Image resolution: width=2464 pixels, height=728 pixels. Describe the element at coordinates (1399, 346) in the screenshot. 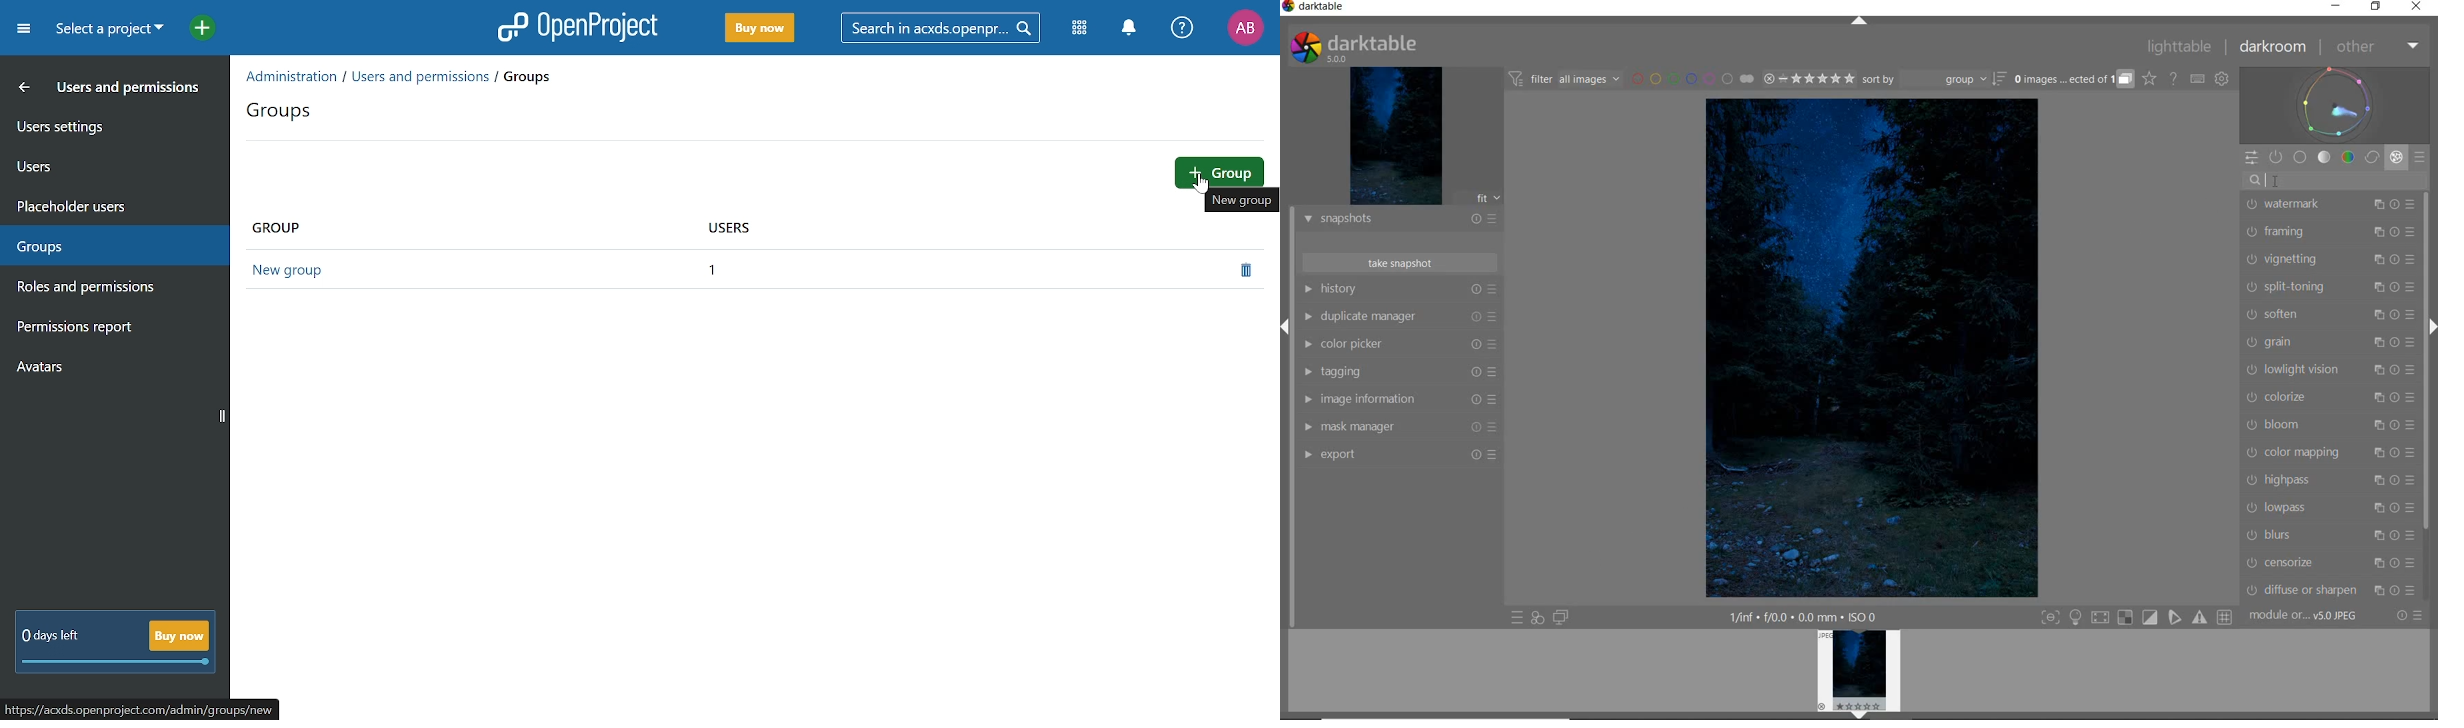

I see `COLOR PICKER` at that location.